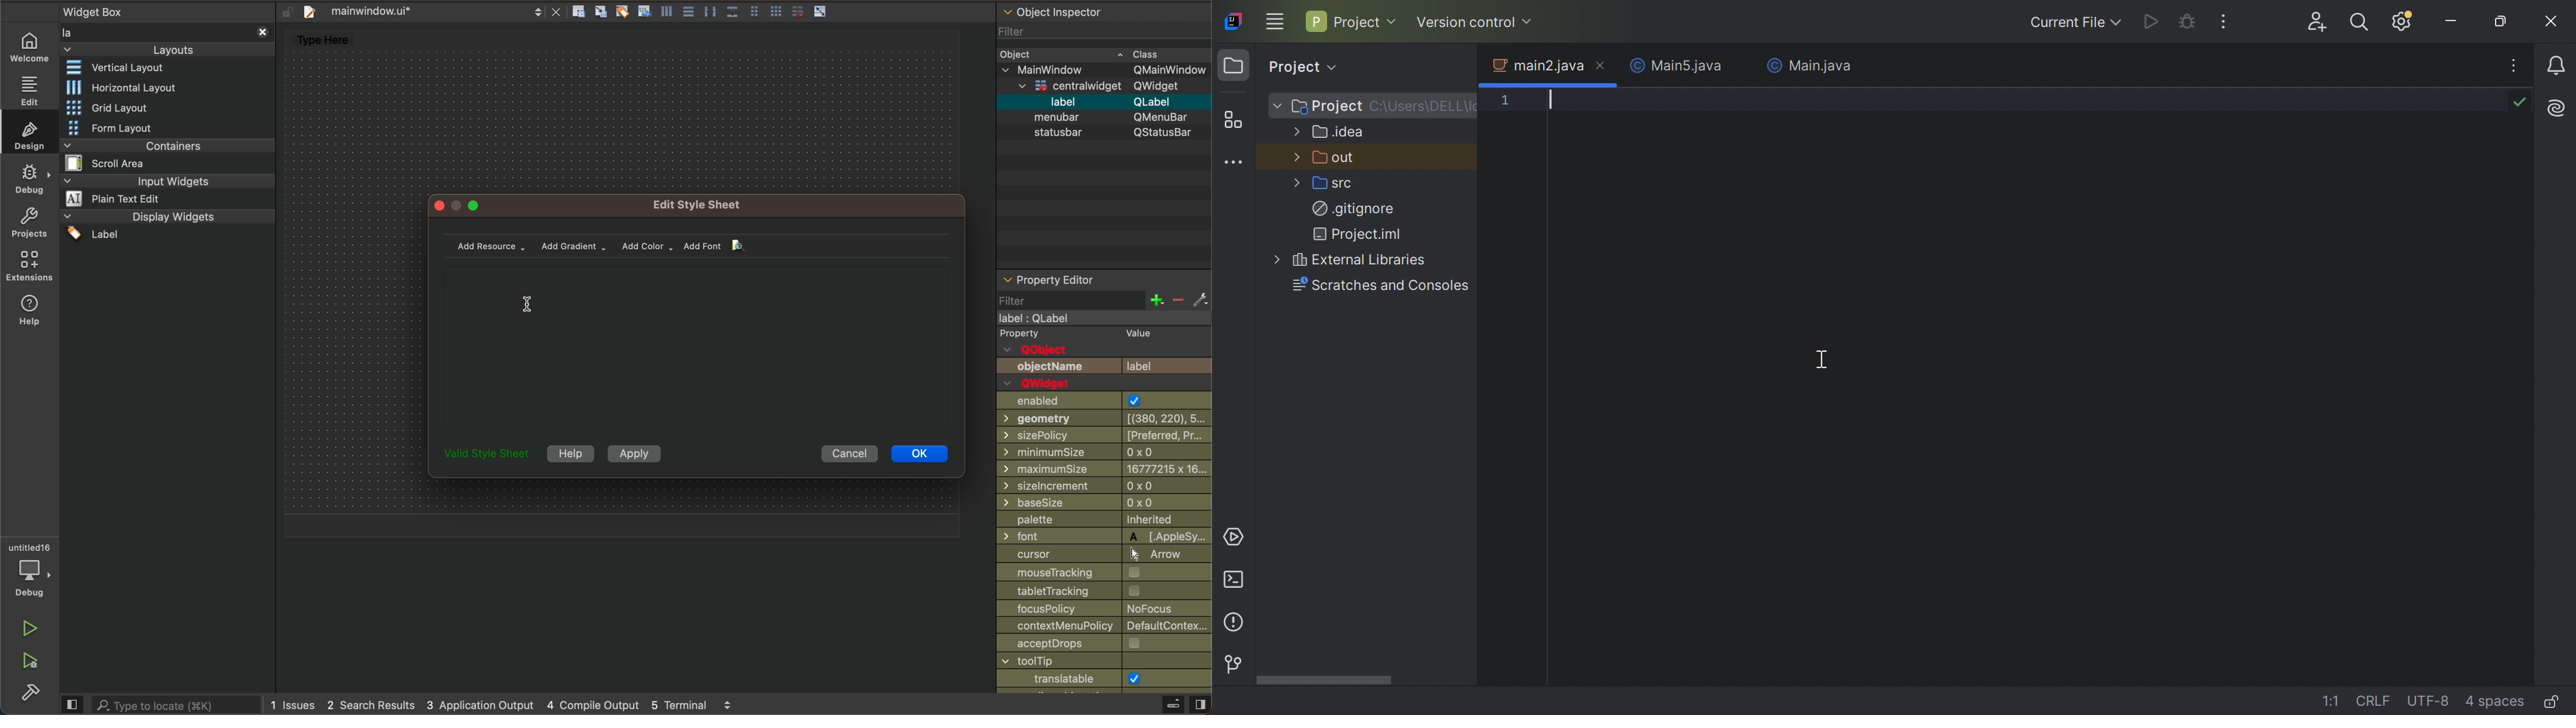 The height and width of the screenshot is (728, 2576). What do you see at coordinates (484, 704) in the screenshot?
I see `3application output` at bounding box center [484, 704].